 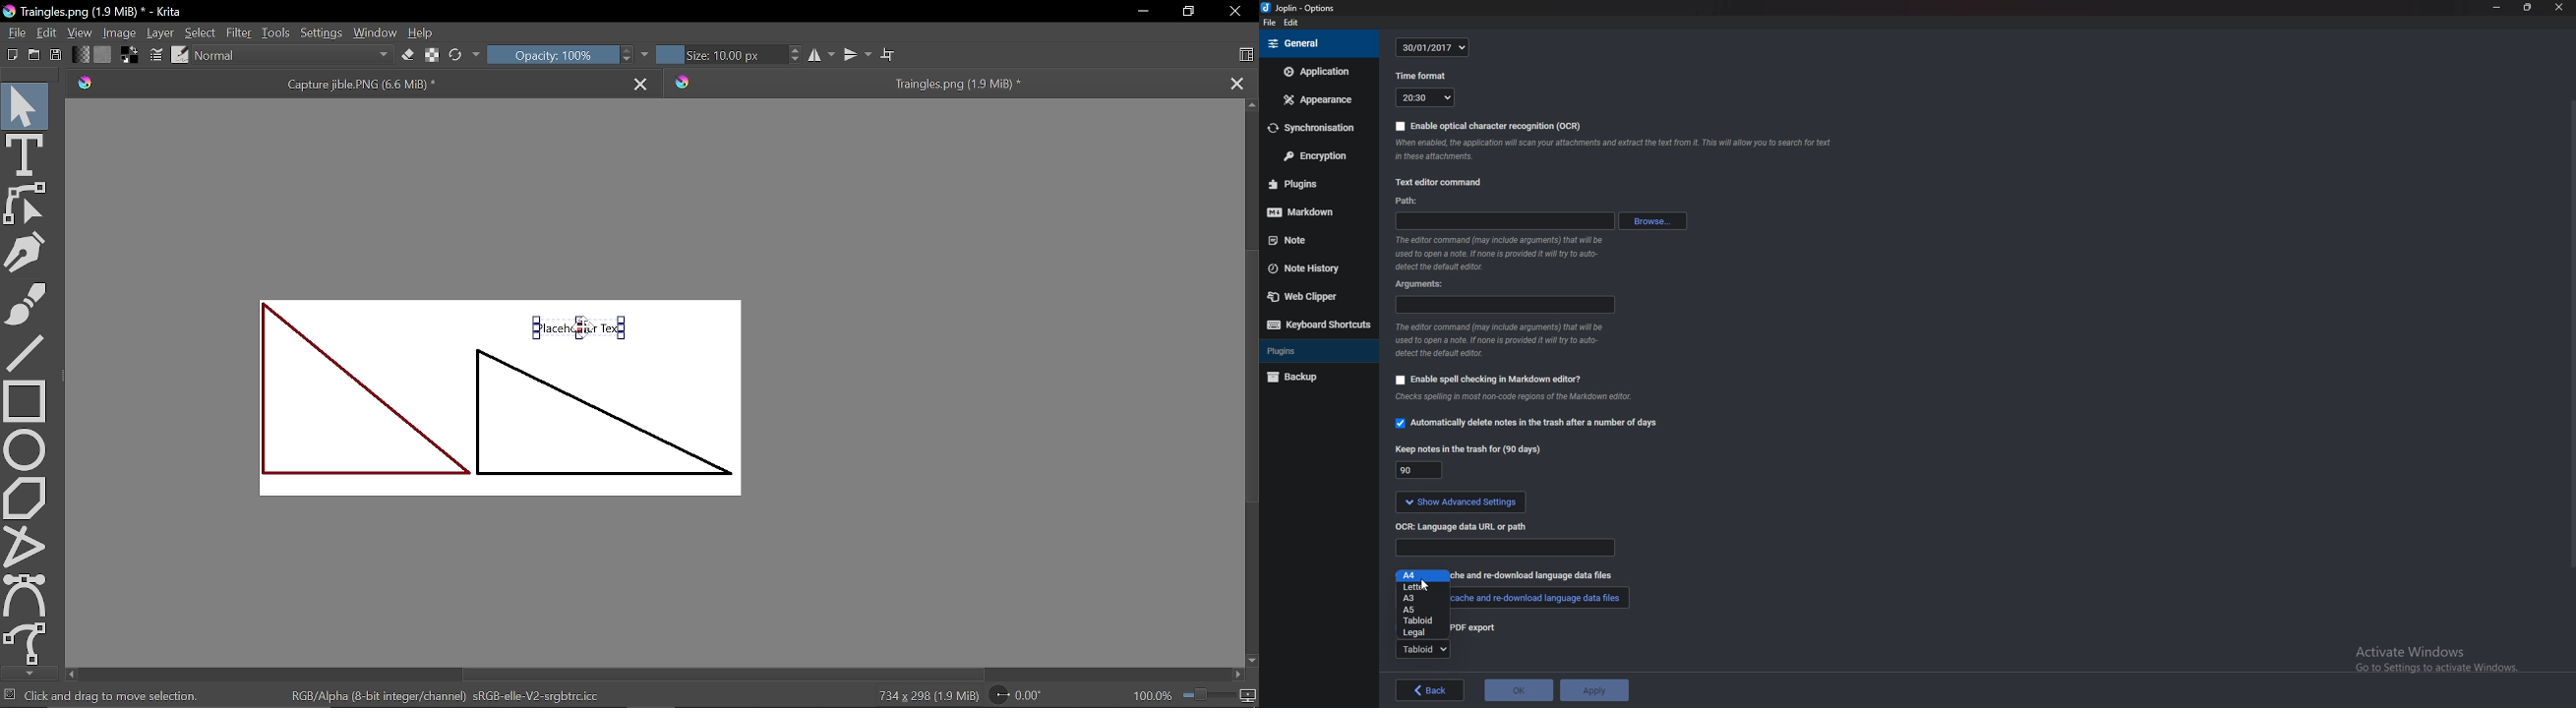 What do you see at coordinates (321, 31) in the screenshot?
I see `Settings` at bounding box center [321, 31].